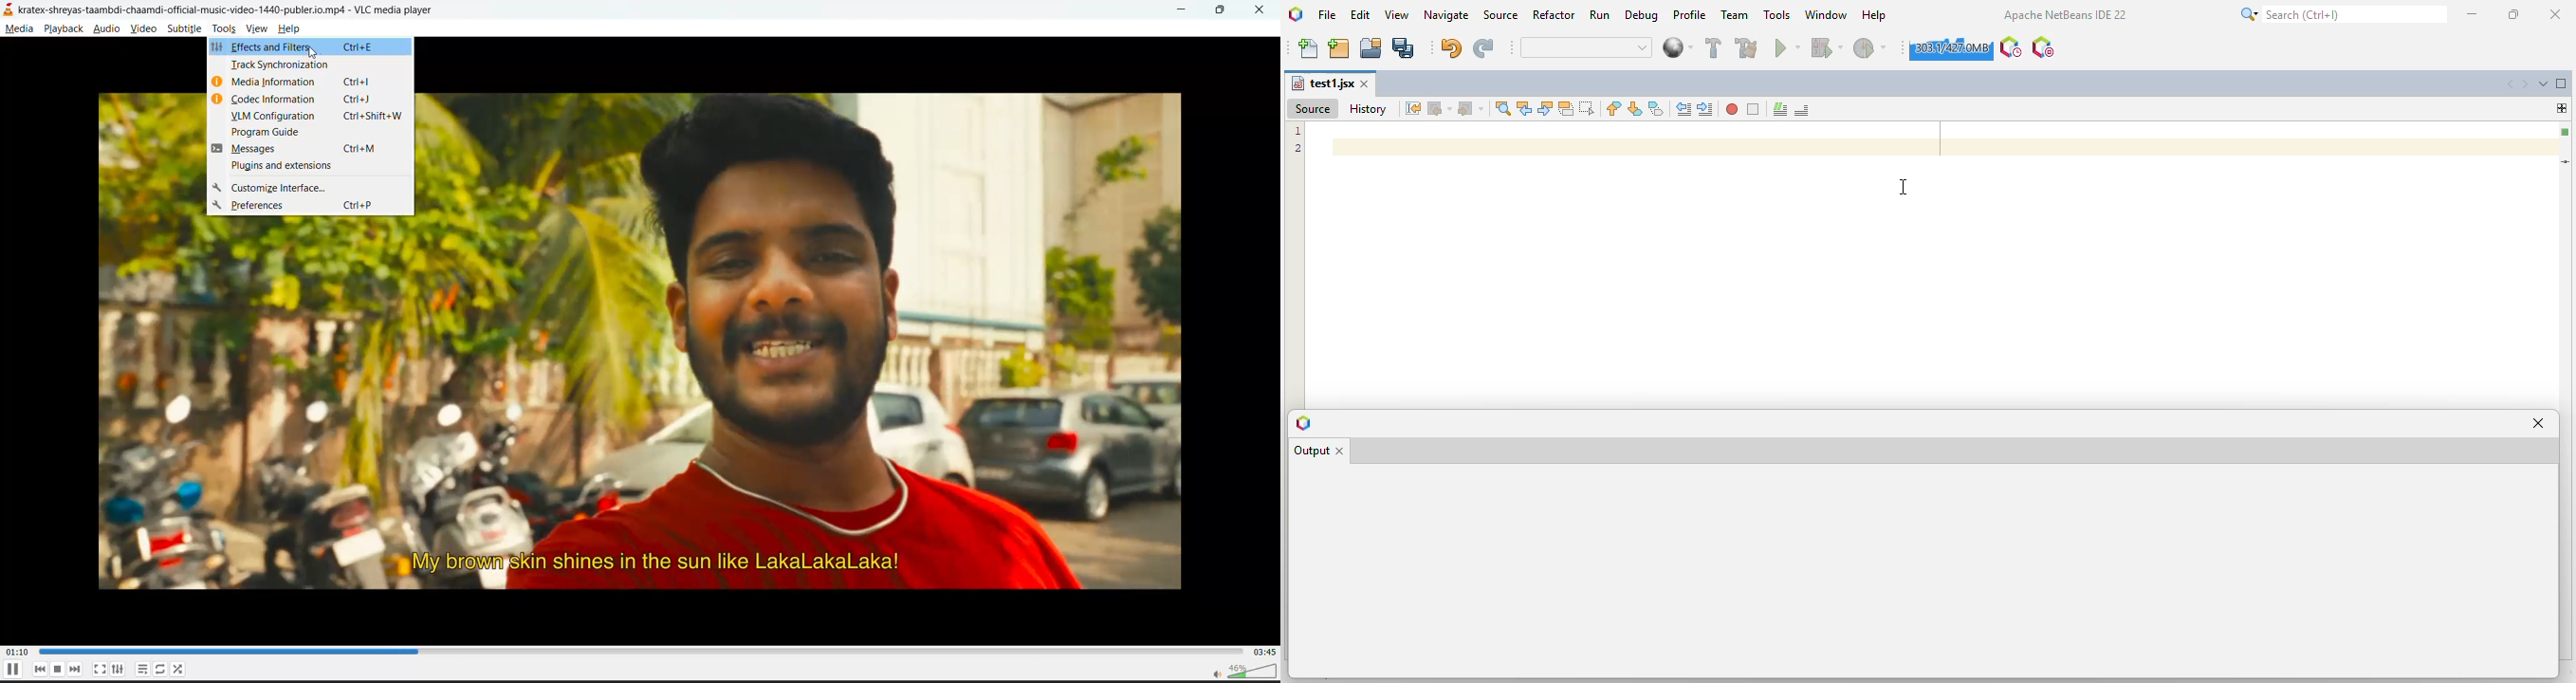 This screenshot has width=2576, height=700. I want to click on show opened documents list, so click(2544, 83).